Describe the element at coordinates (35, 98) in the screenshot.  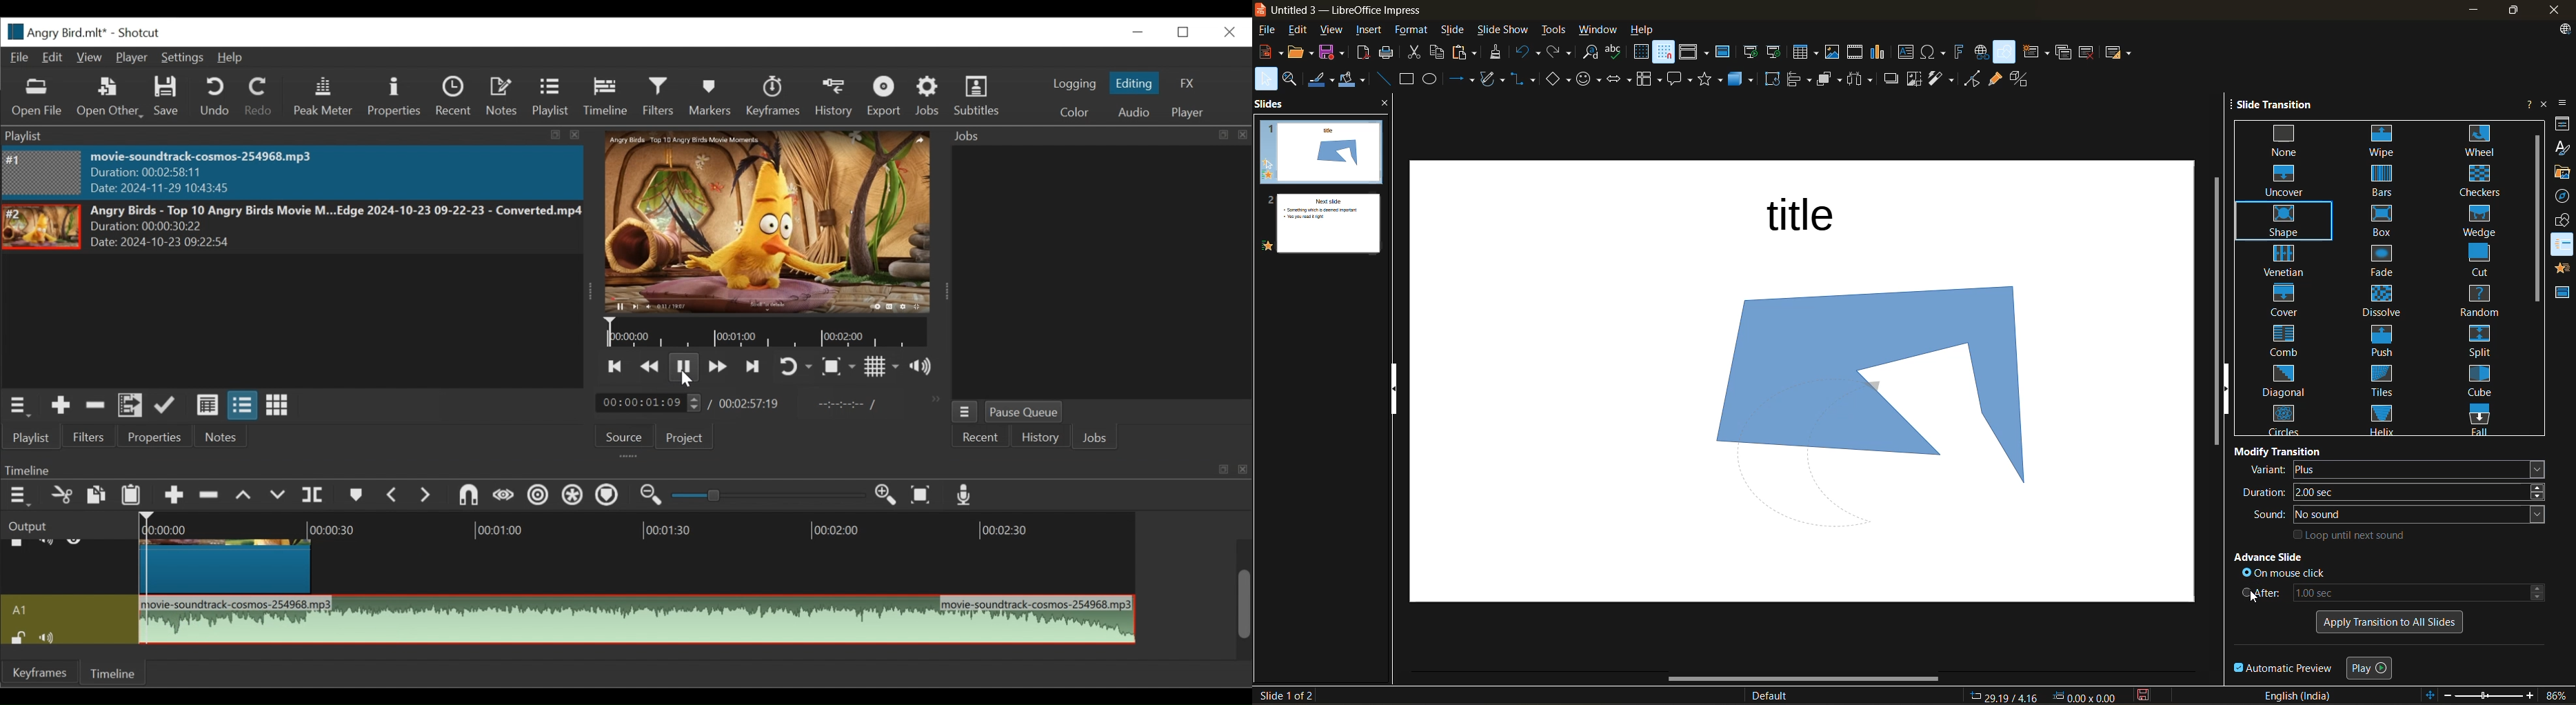
I see `Open File` at that location.